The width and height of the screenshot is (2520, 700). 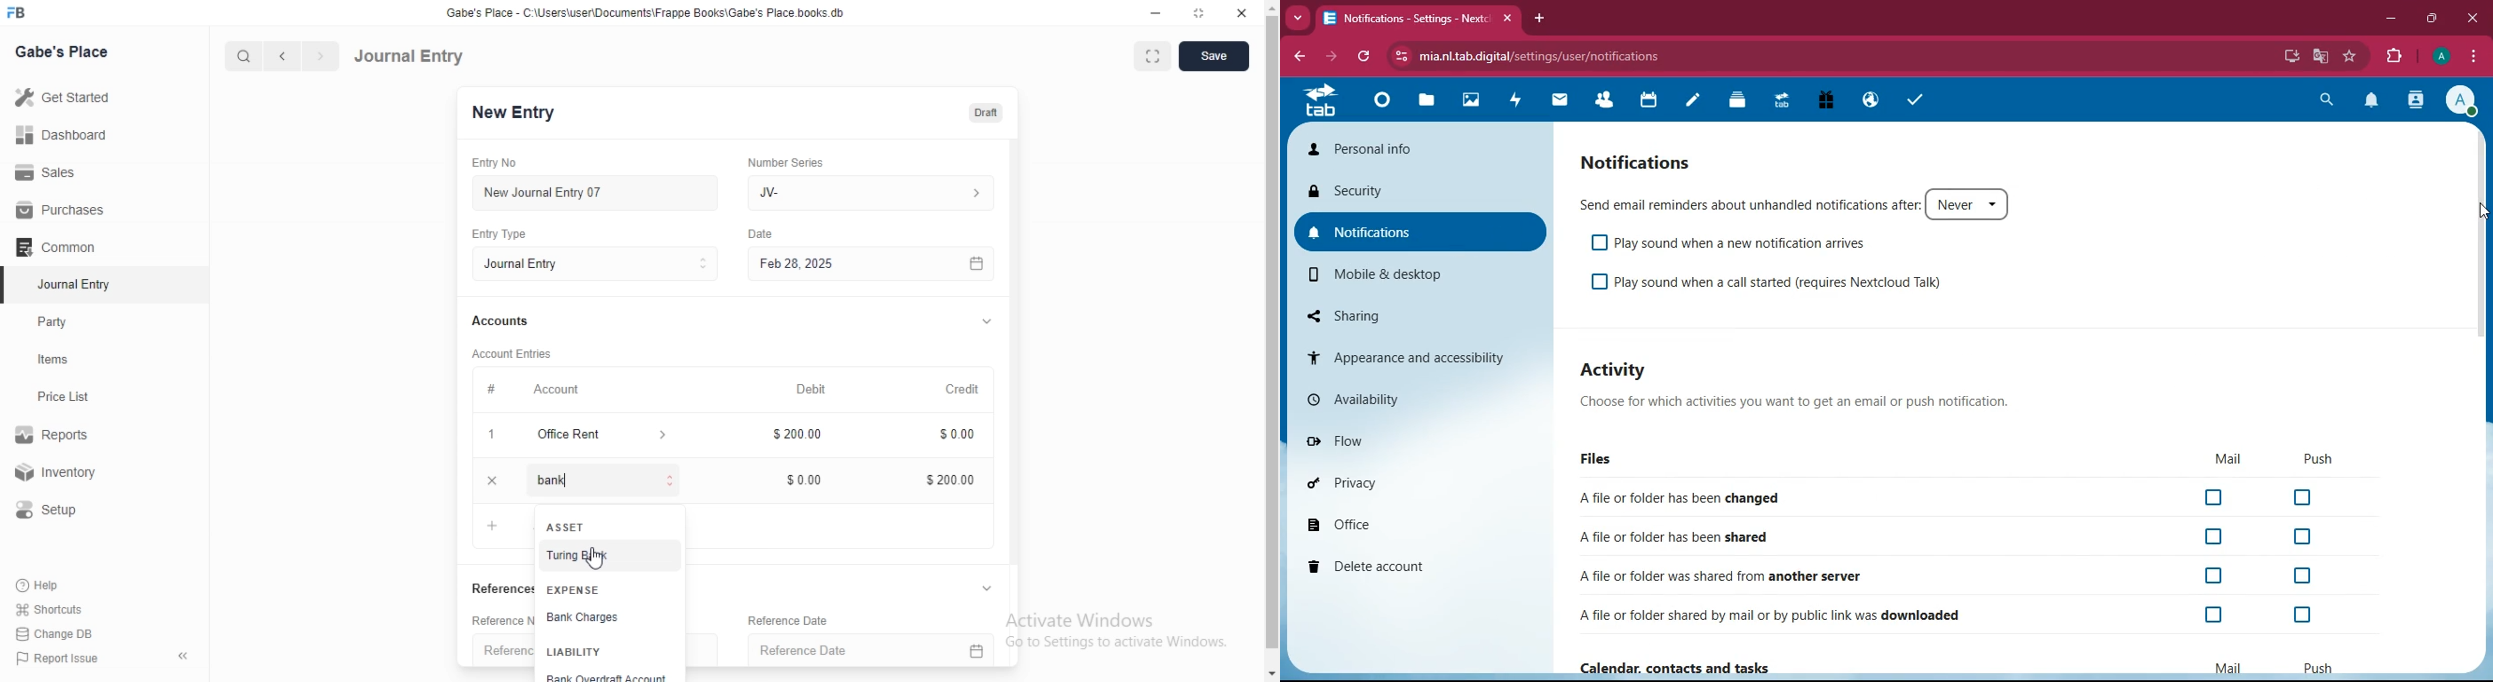 I want to click on $ 0.00, so click(x=960, y=436).